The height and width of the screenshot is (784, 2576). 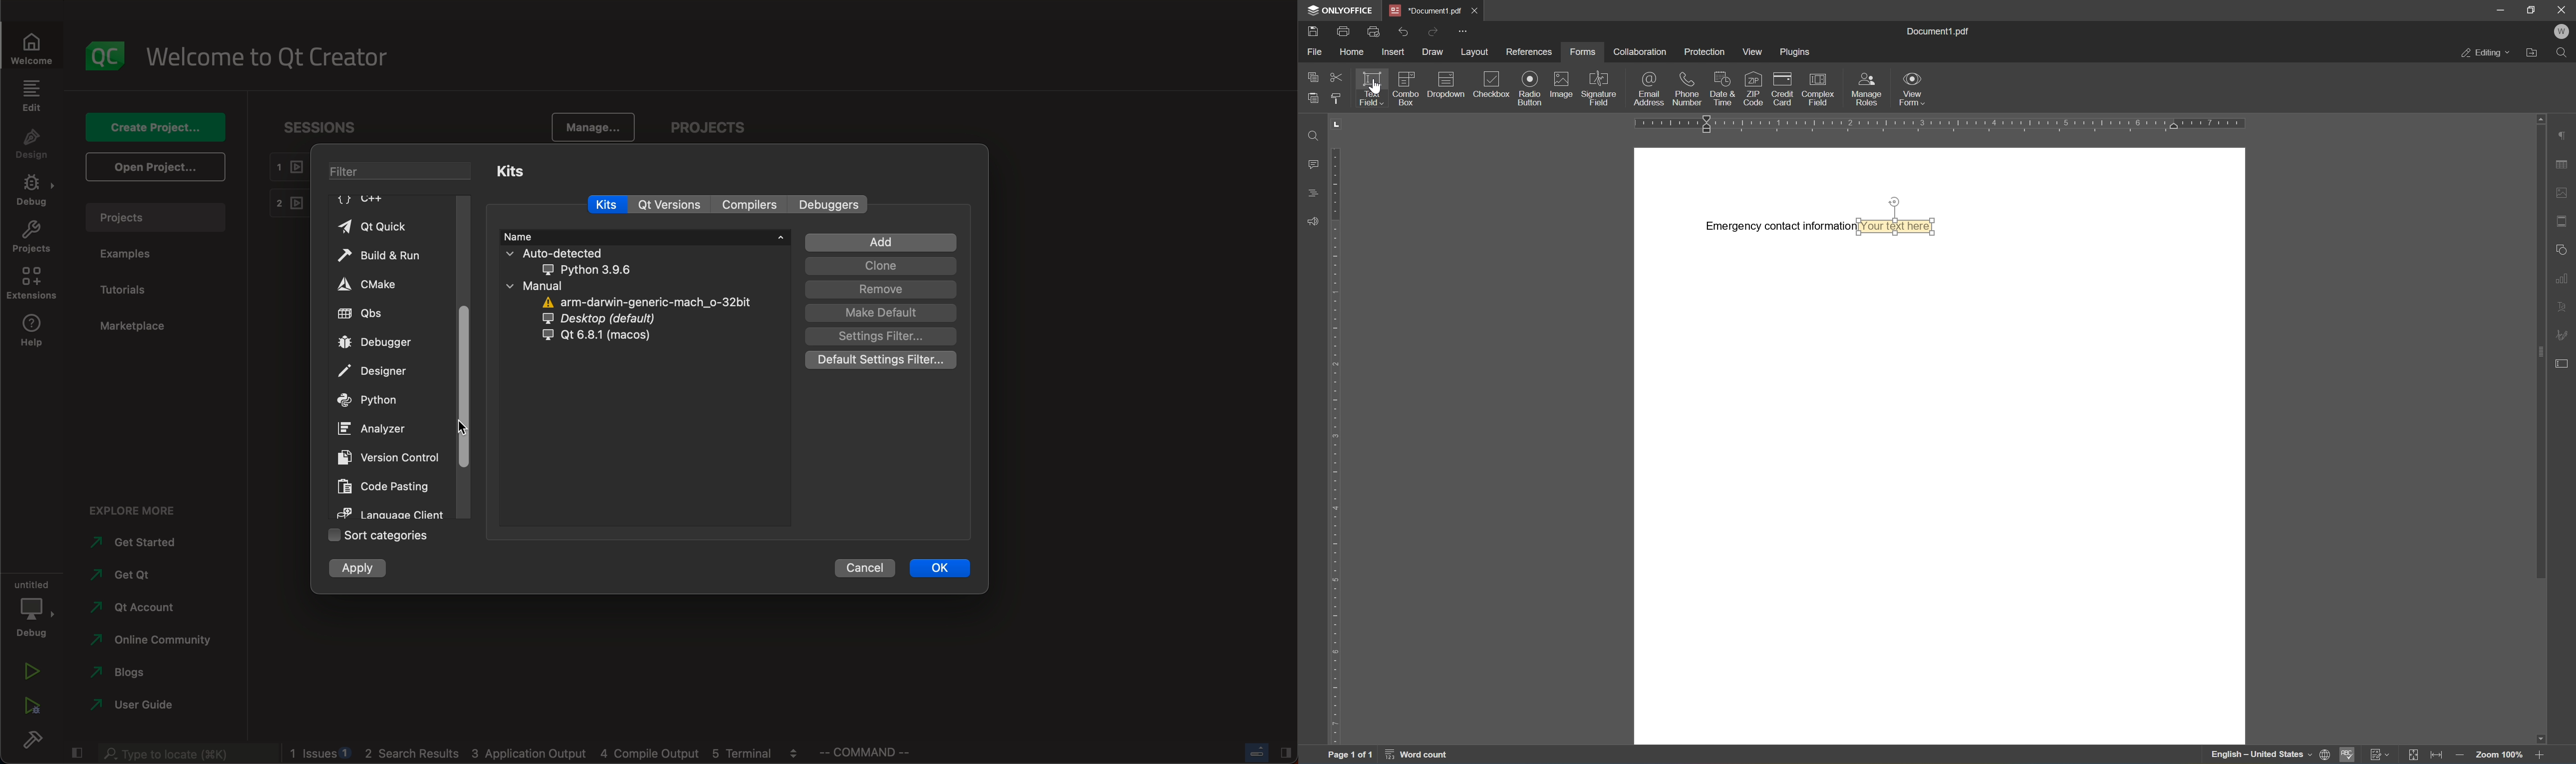 What do you see at coordinates (30, 96) in the screenshot?
I see `edit` at bounding box center [30, 96].